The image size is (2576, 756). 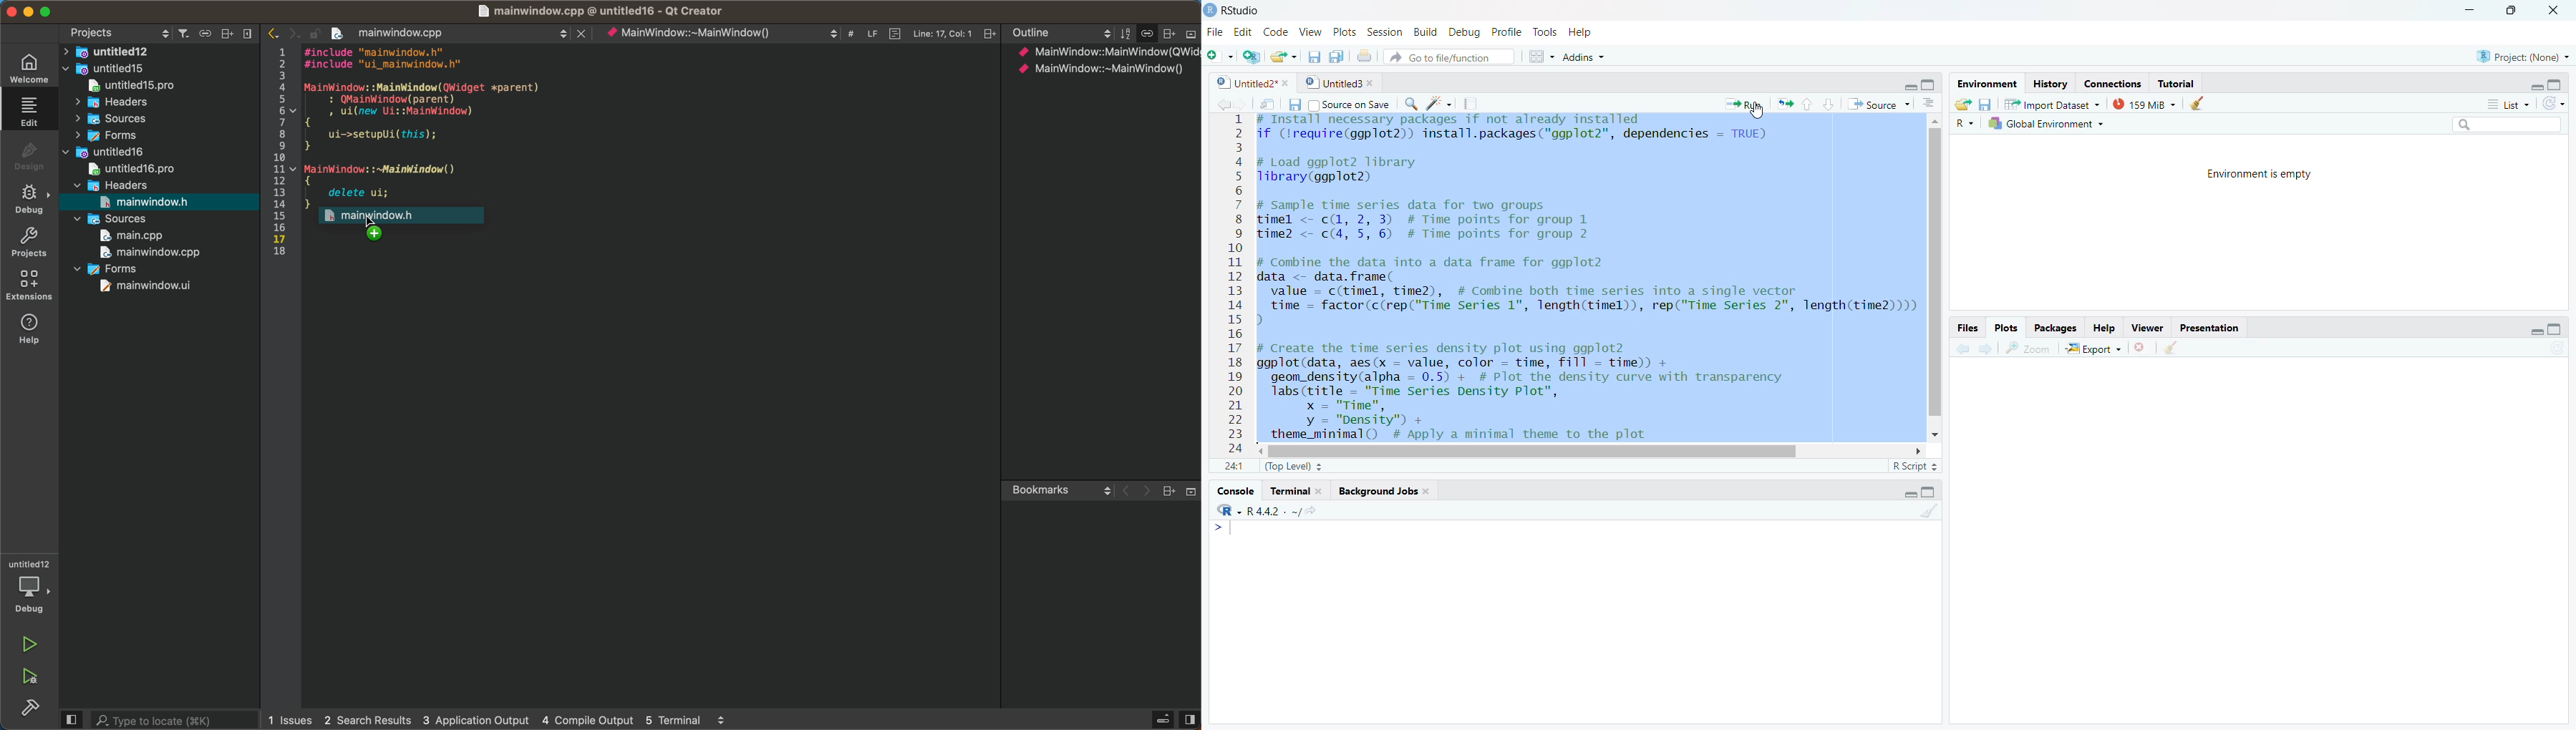 I want to click on Untitled3, so click(x=1339, y=82).